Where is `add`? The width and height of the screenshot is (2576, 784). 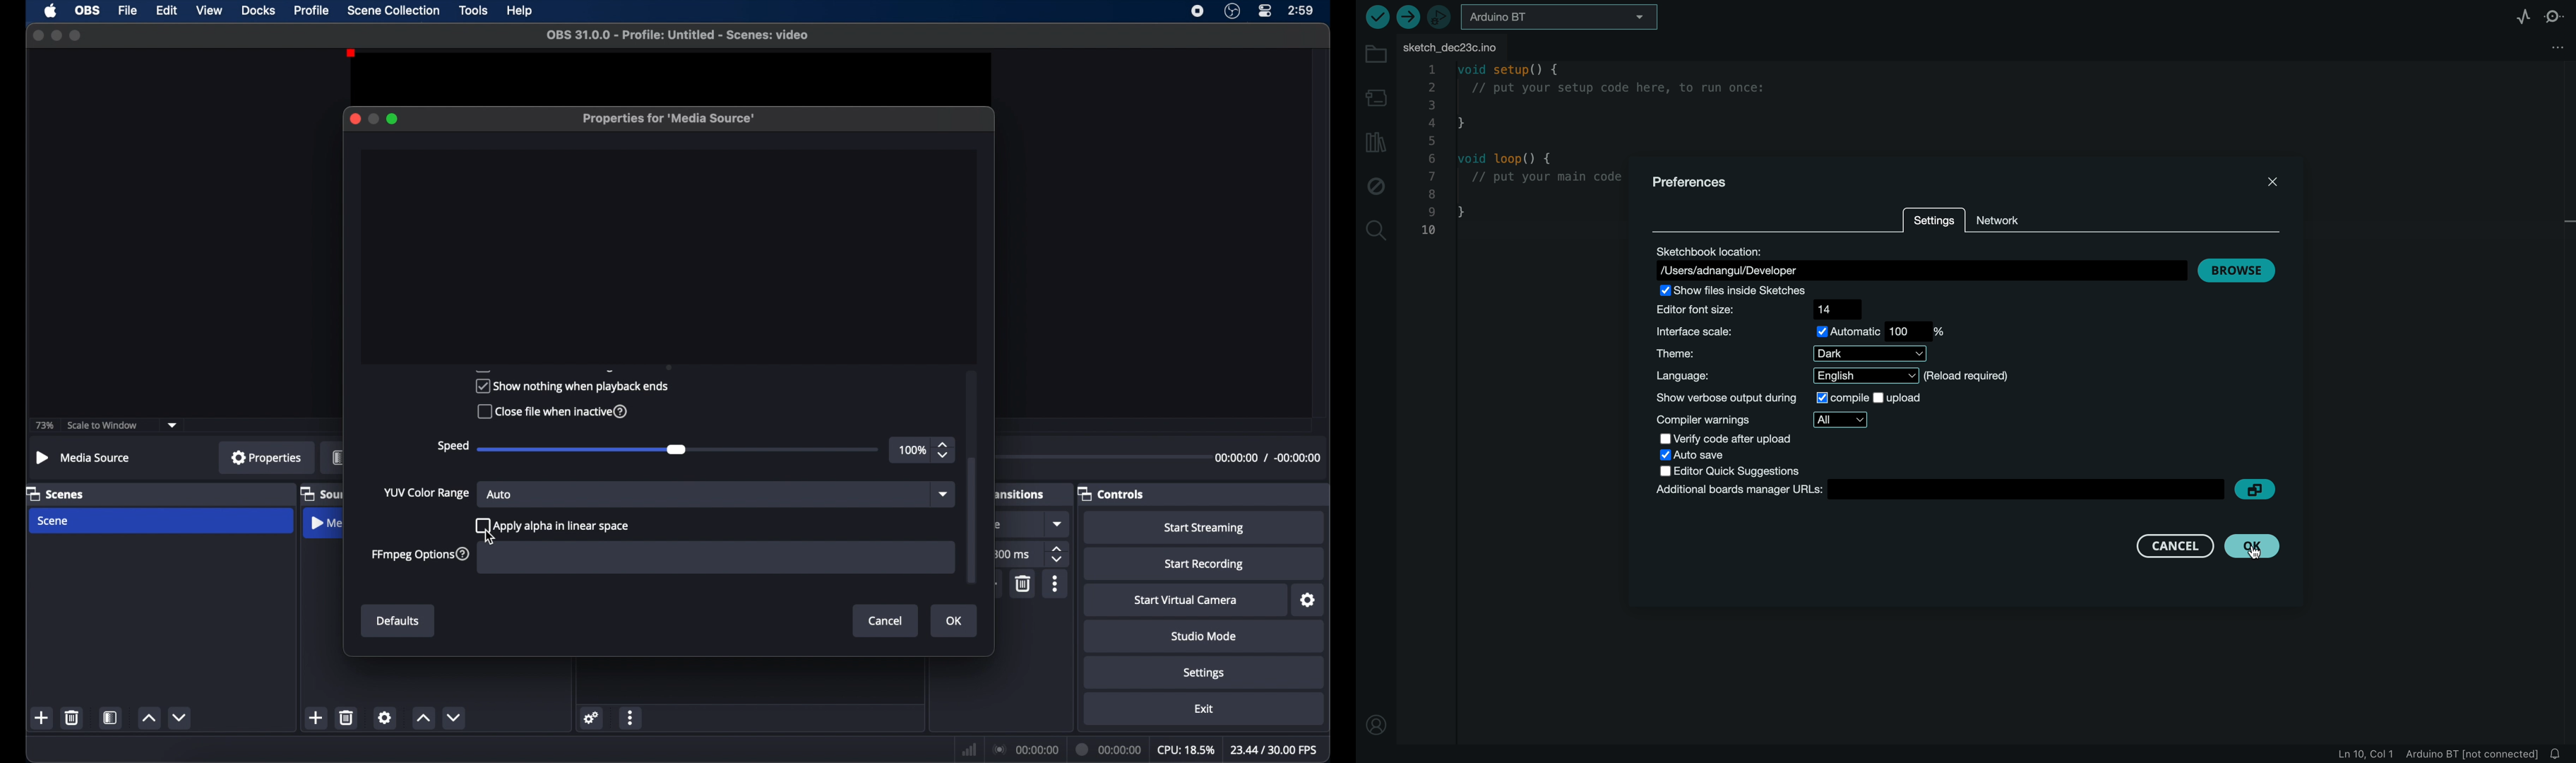
add is located at coordinates (41, 717).